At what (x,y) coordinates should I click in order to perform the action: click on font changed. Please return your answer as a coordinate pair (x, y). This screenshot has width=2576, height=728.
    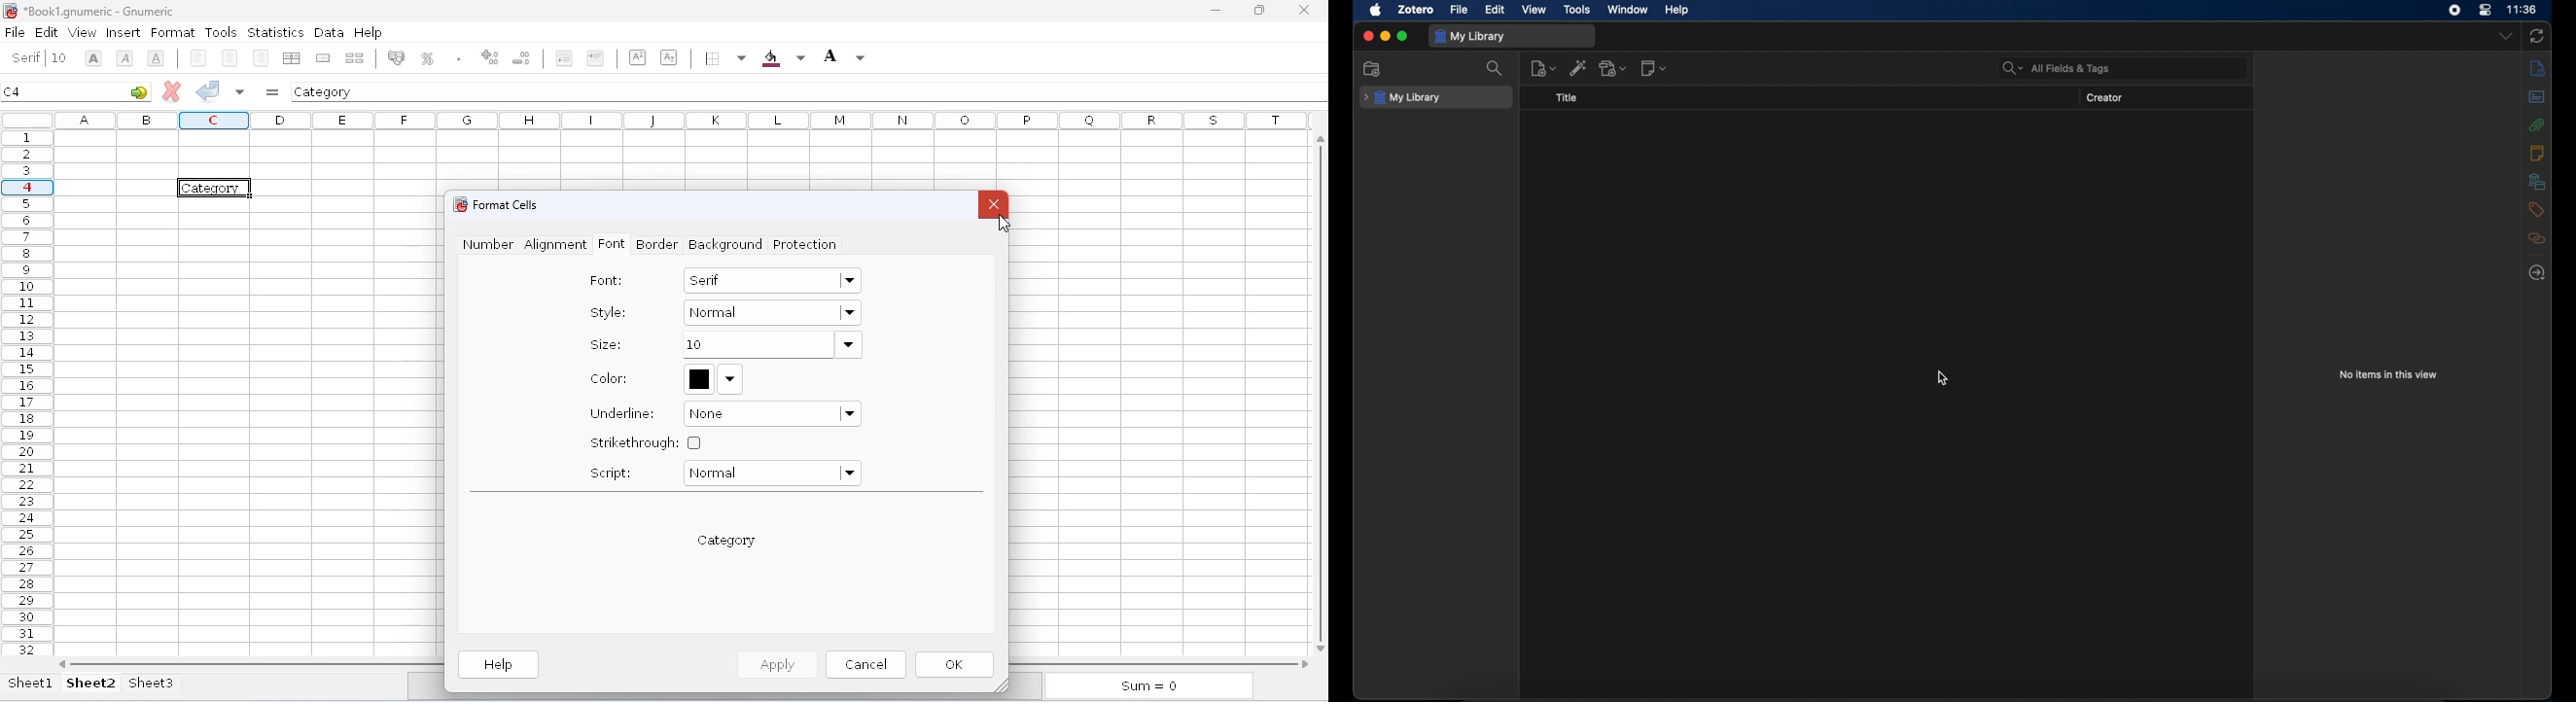
    Looking at the image, I should click on (215, 189).